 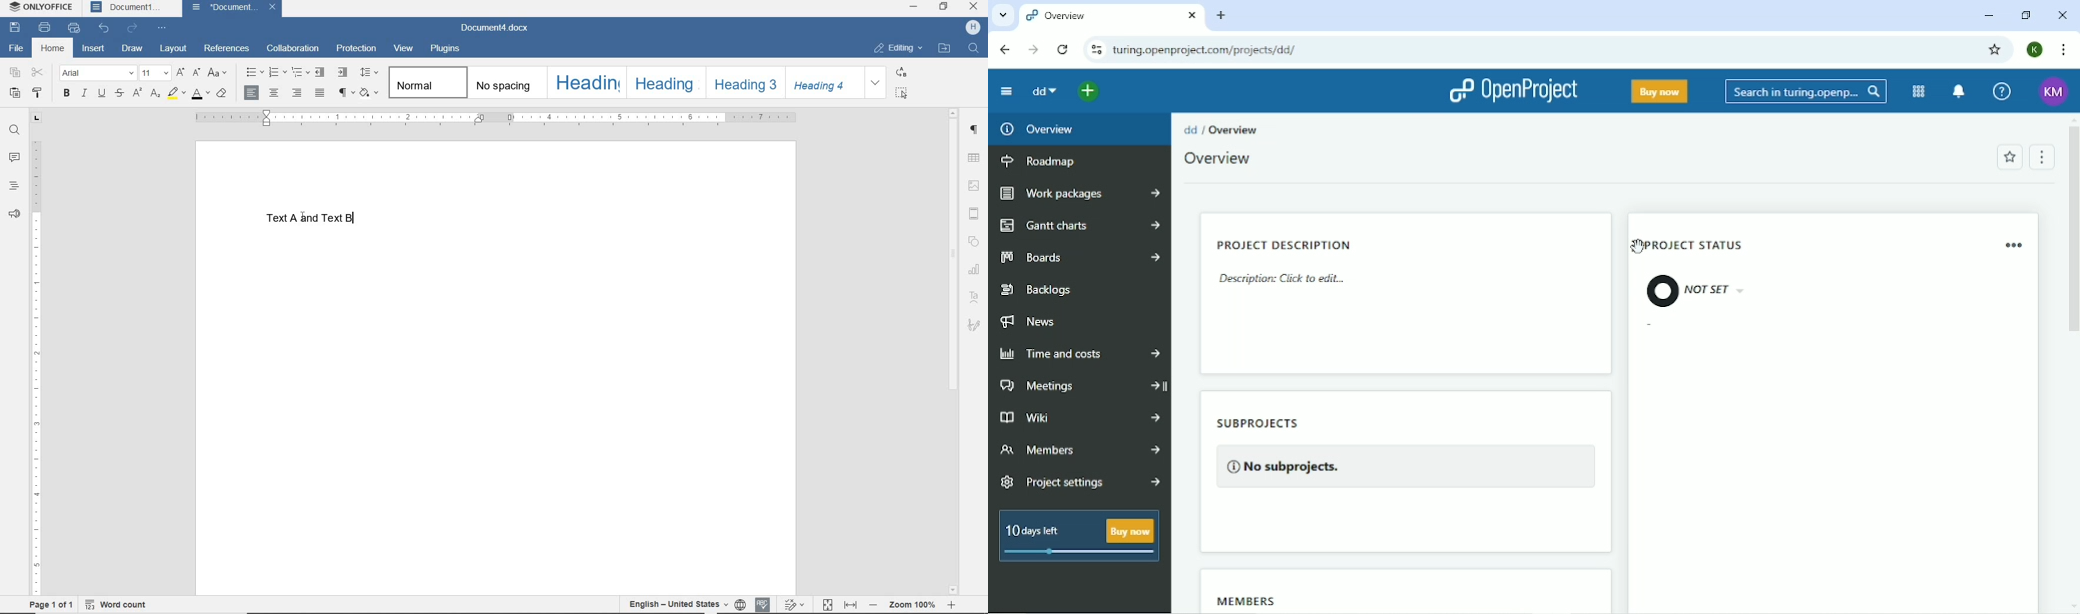 I want to click on dd, so click(x=1044, y=92).